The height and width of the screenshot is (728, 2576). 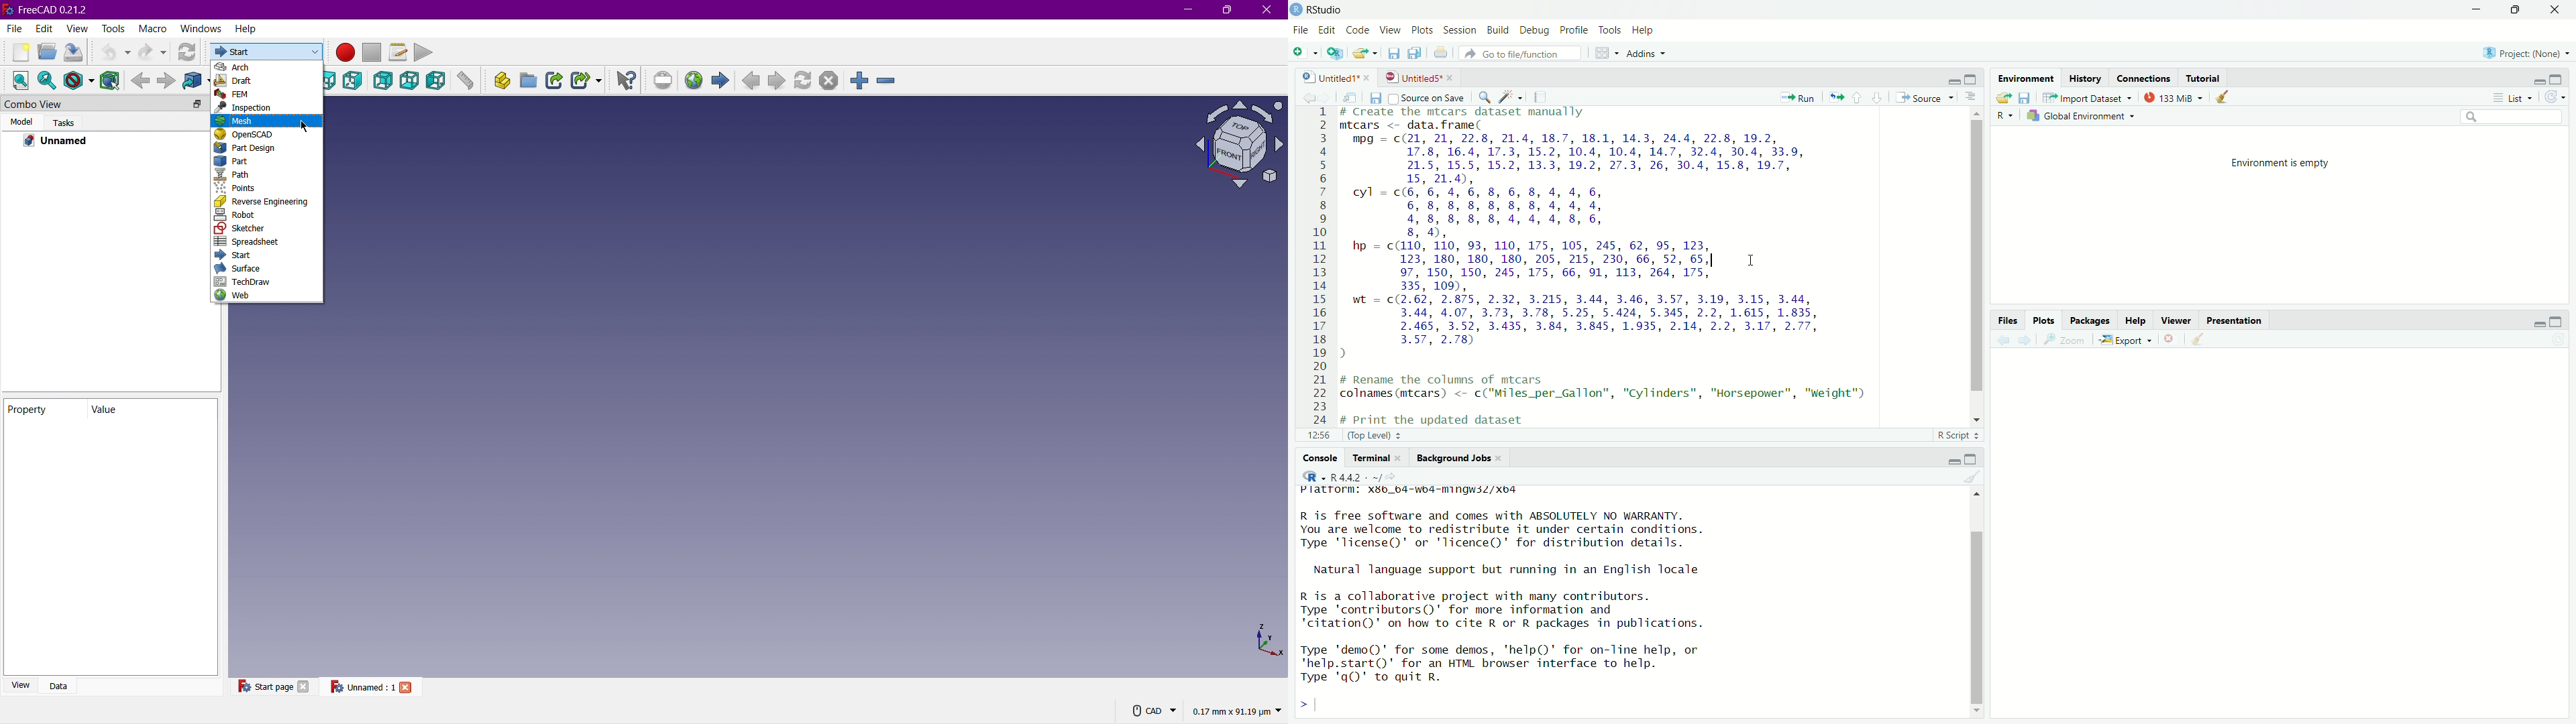 What do you see at coordinates (1950, 459) in the screenshot?
I see `minimise` at bounding box center [1950, 459].